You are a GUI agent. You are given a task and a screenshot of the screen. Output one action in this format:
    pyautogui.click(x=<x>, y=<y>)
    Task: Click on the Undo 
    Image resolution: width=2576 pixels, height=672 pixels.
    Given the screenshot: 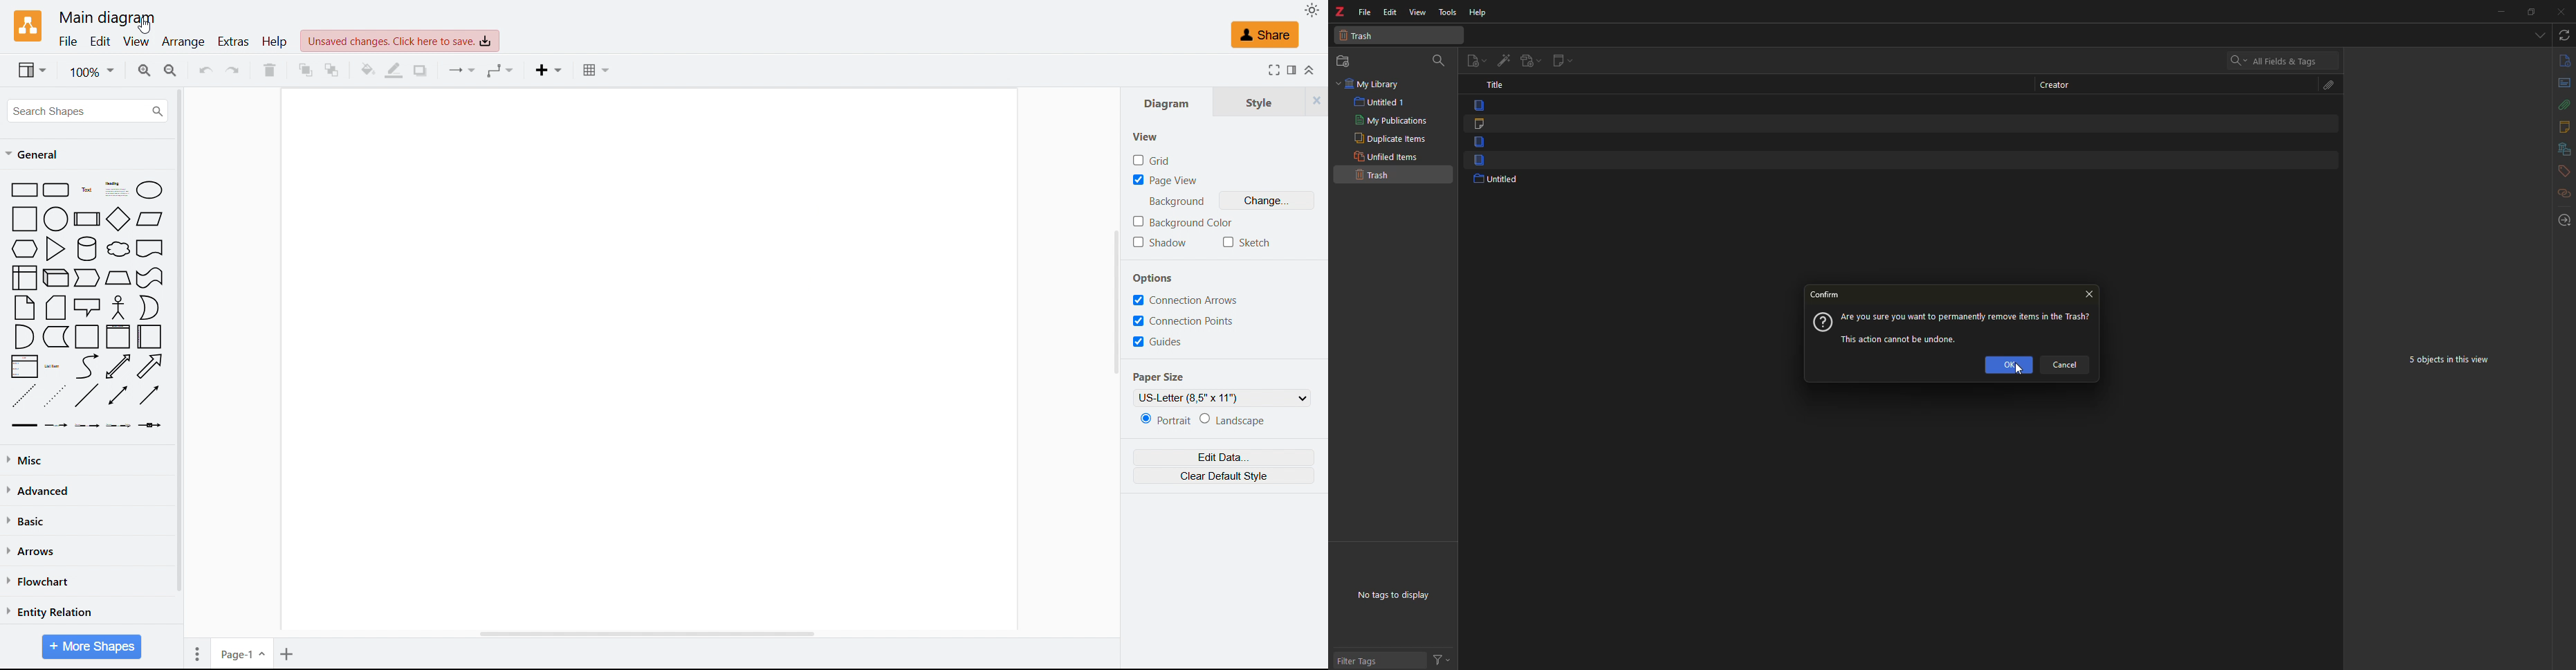 What is the action you would take?
    pyautogui.click(x=205, y=71)
    